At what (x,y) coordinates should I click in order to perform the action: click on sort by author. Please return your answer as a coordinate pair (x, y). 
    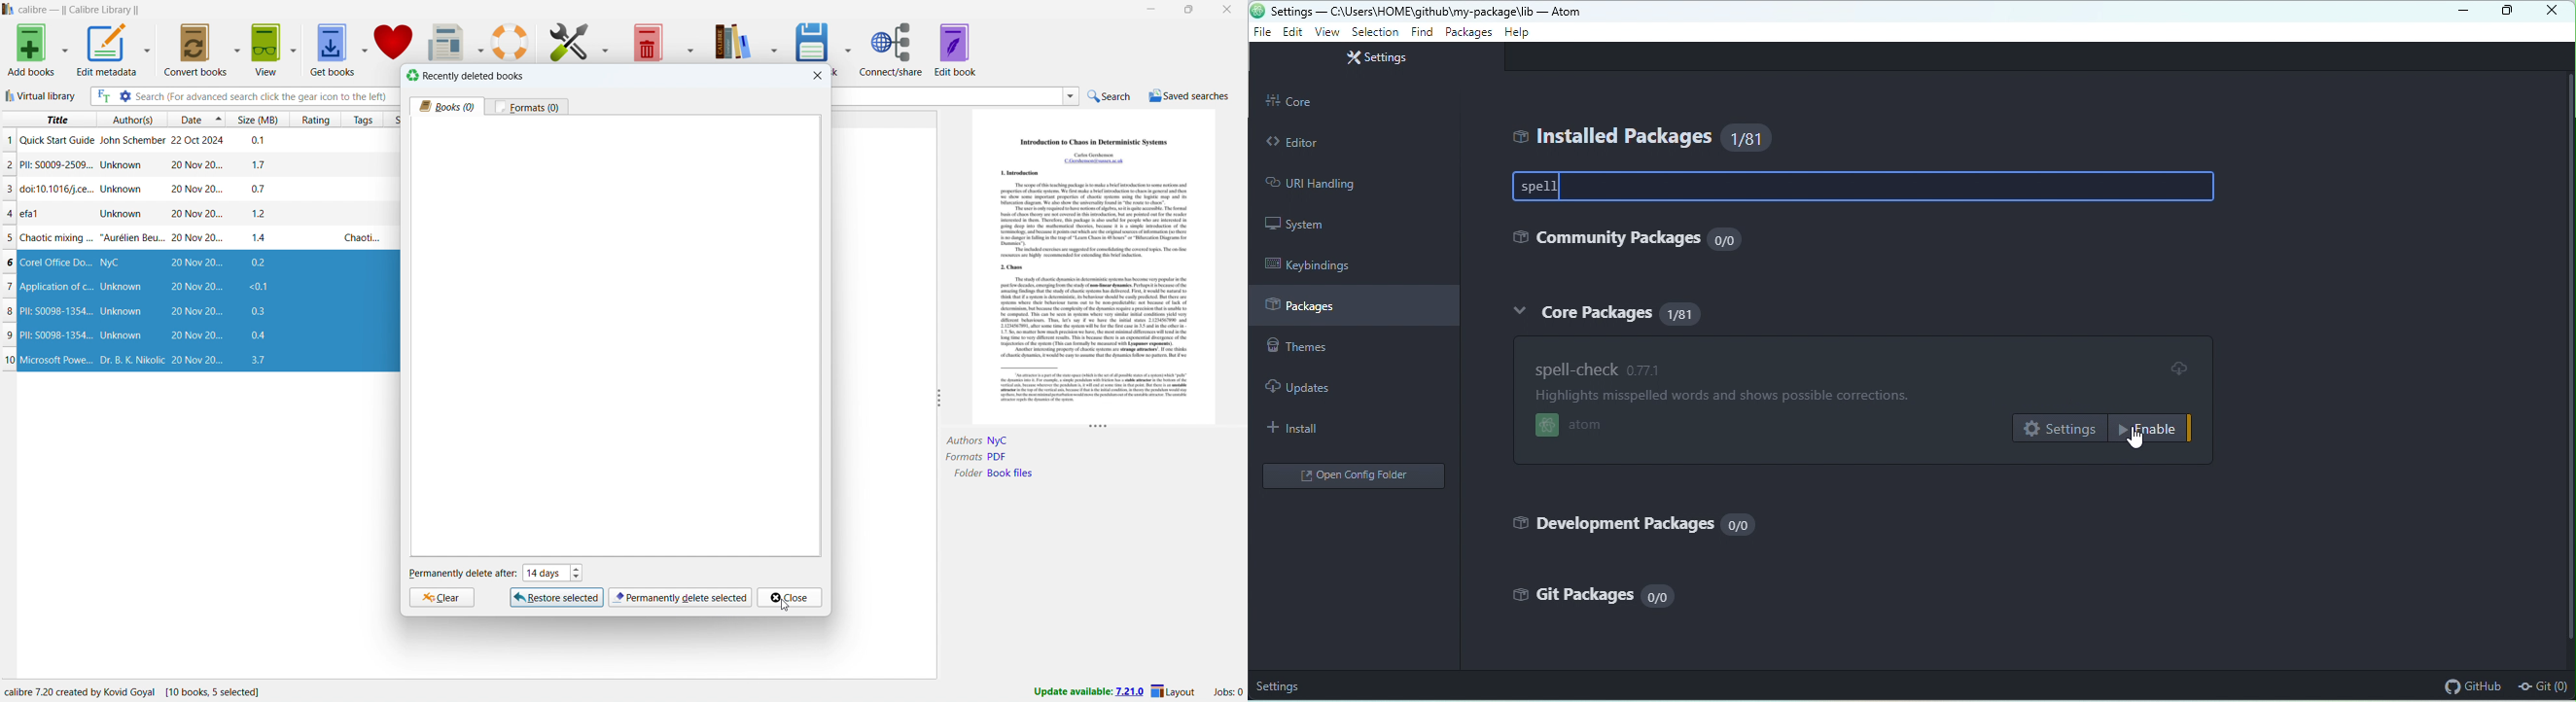
    Looking at the image, I should click on (125, 119).